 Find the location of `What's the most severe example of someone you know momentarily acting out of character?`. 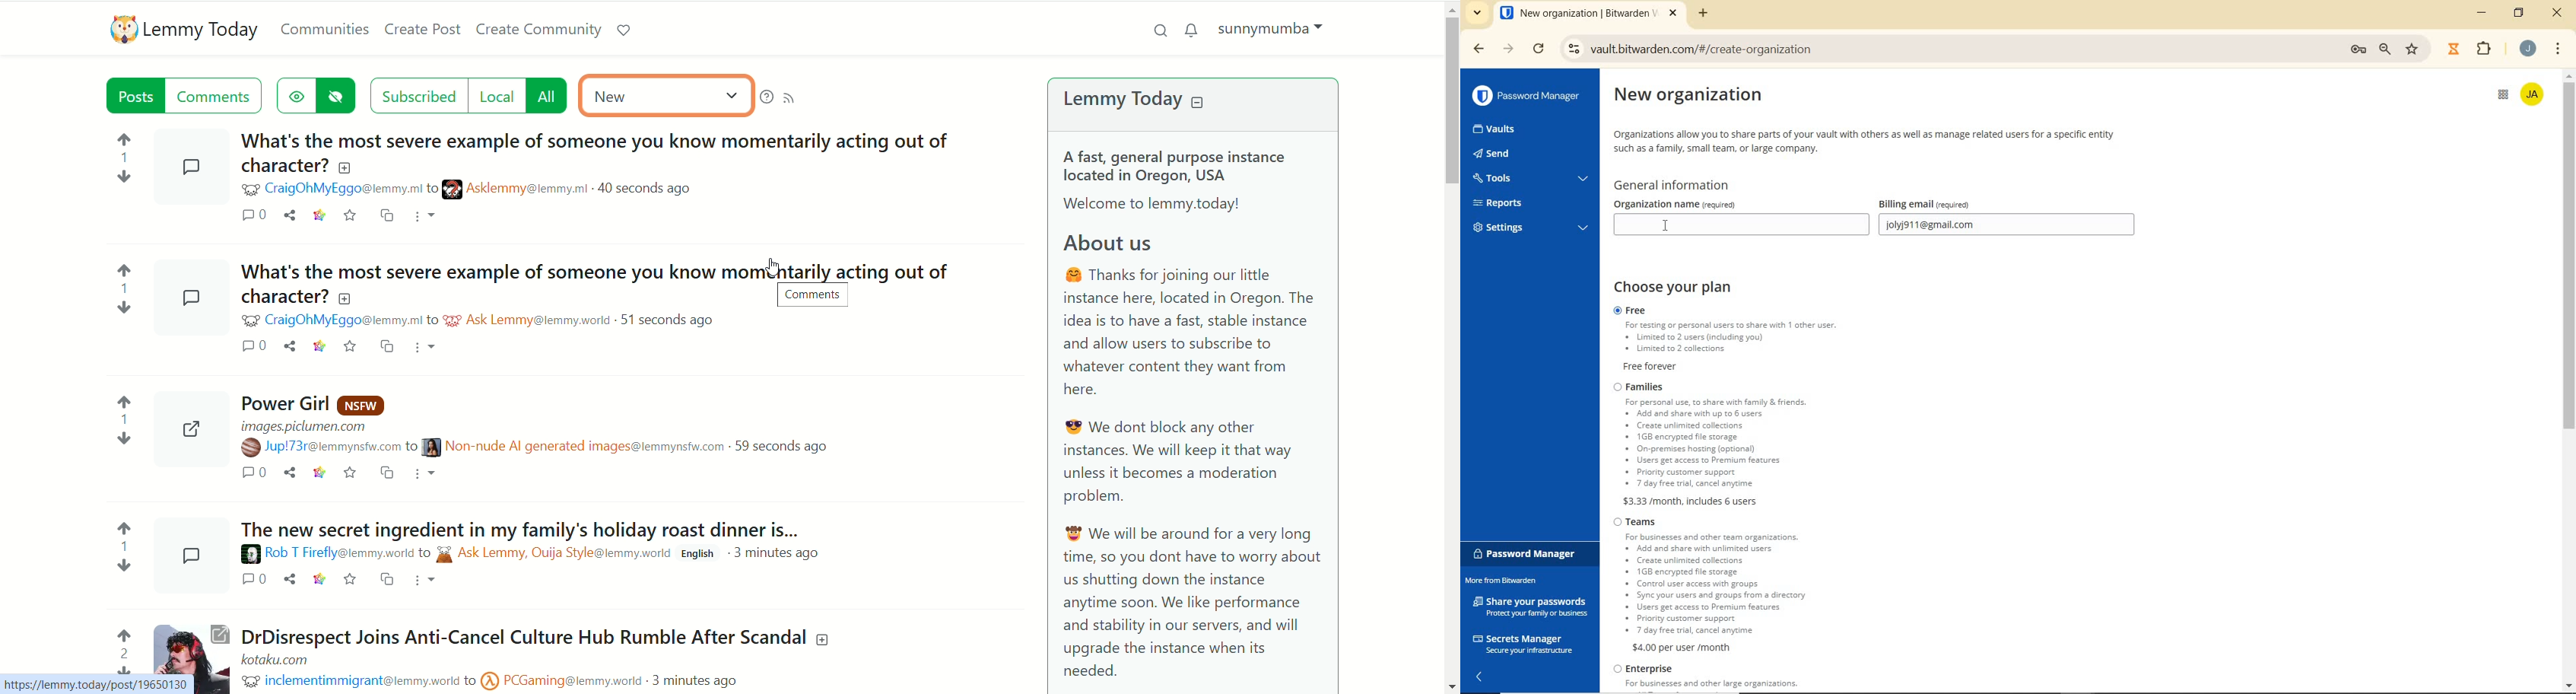

What's the most severe example of someone you know momentarily acting out of character? is located at coordinates (594, 281).